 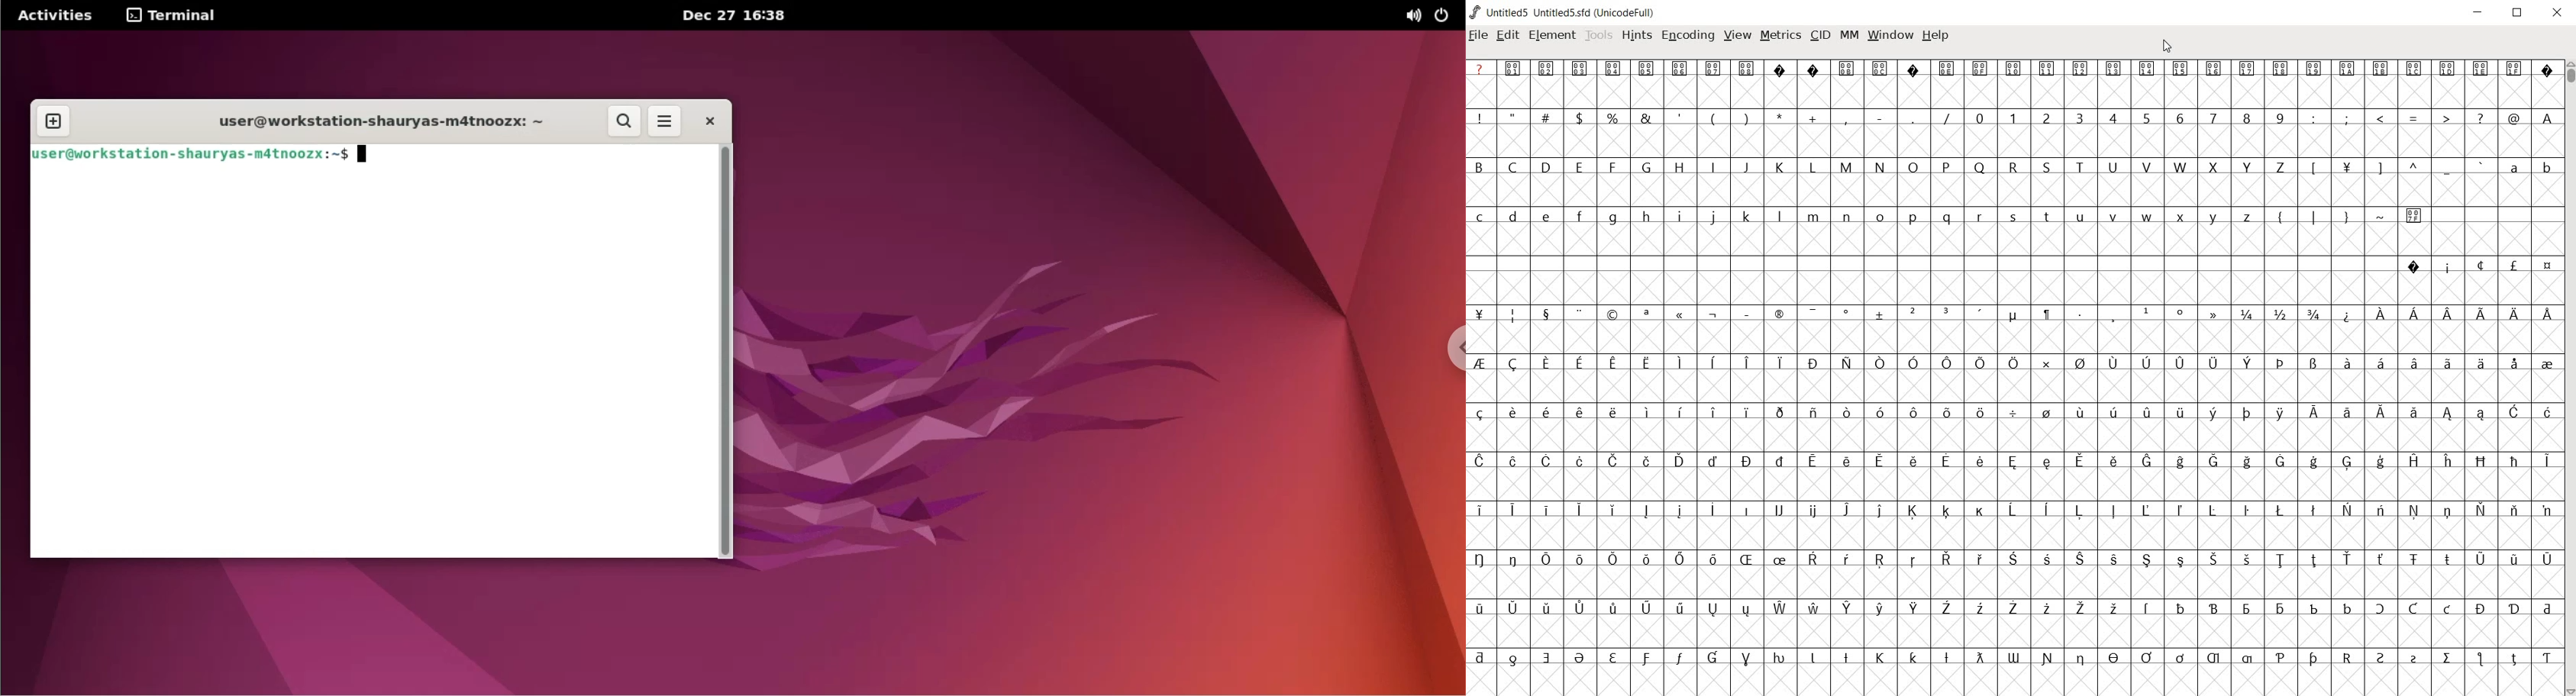 I want to click on r, so click(x=1979, y=215).